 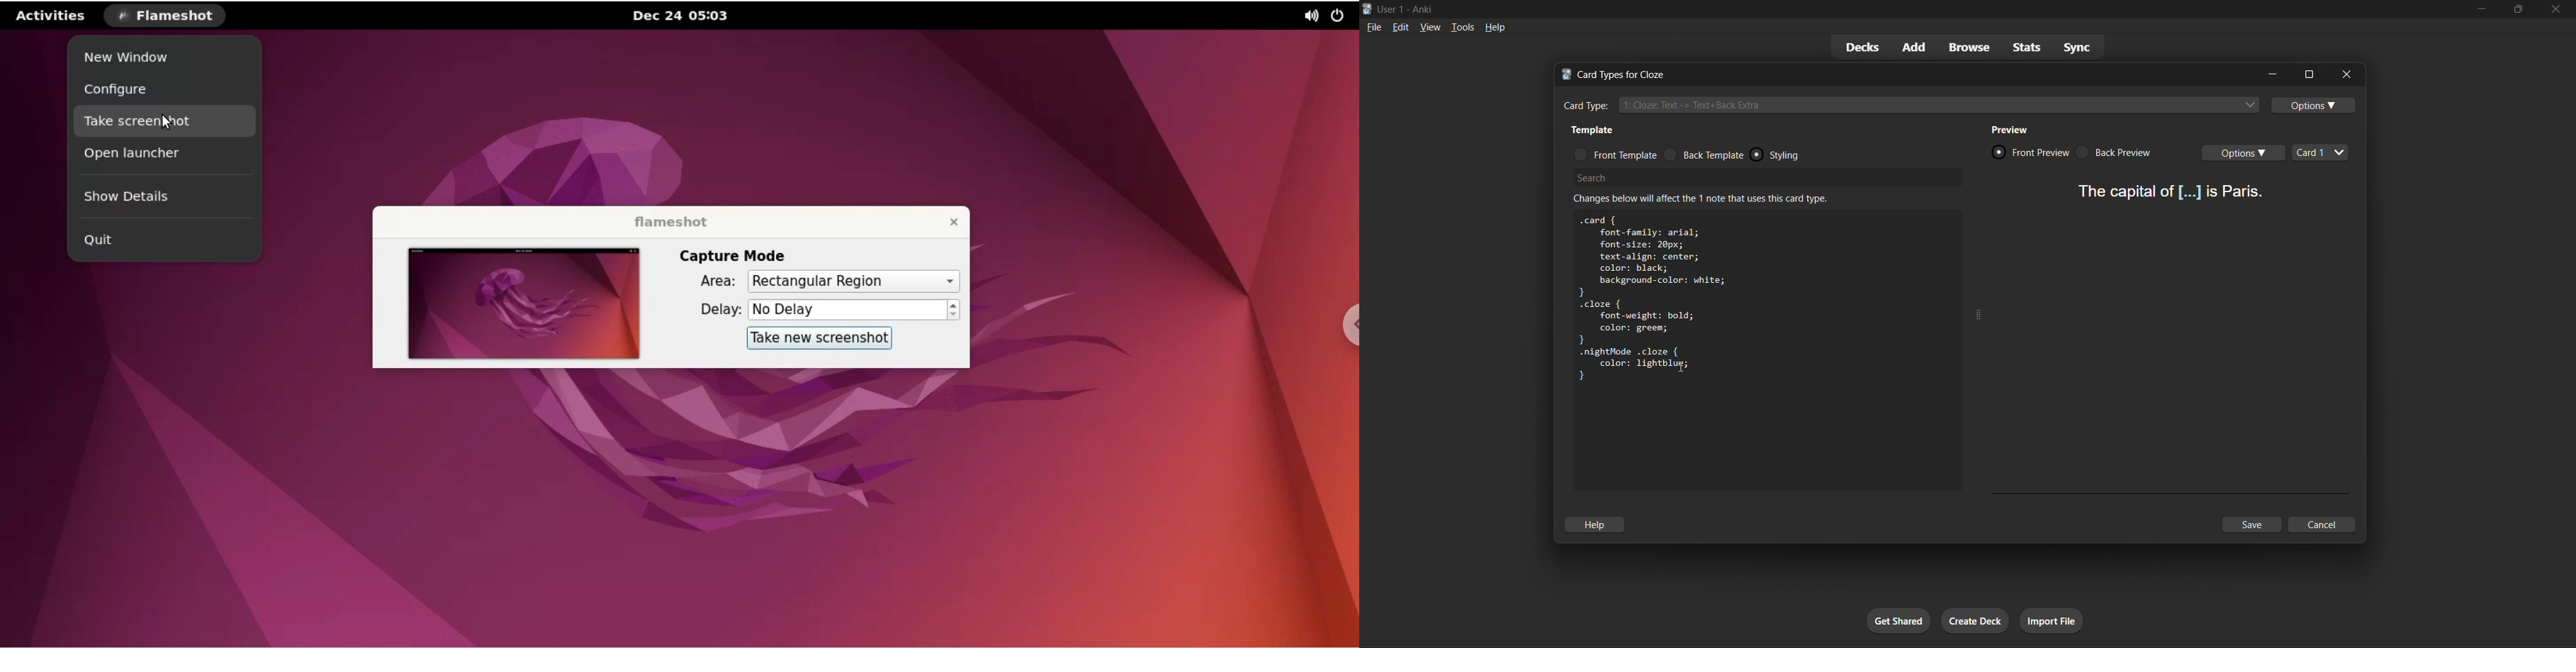 I want to click on help, so click(x=1596, y=525).